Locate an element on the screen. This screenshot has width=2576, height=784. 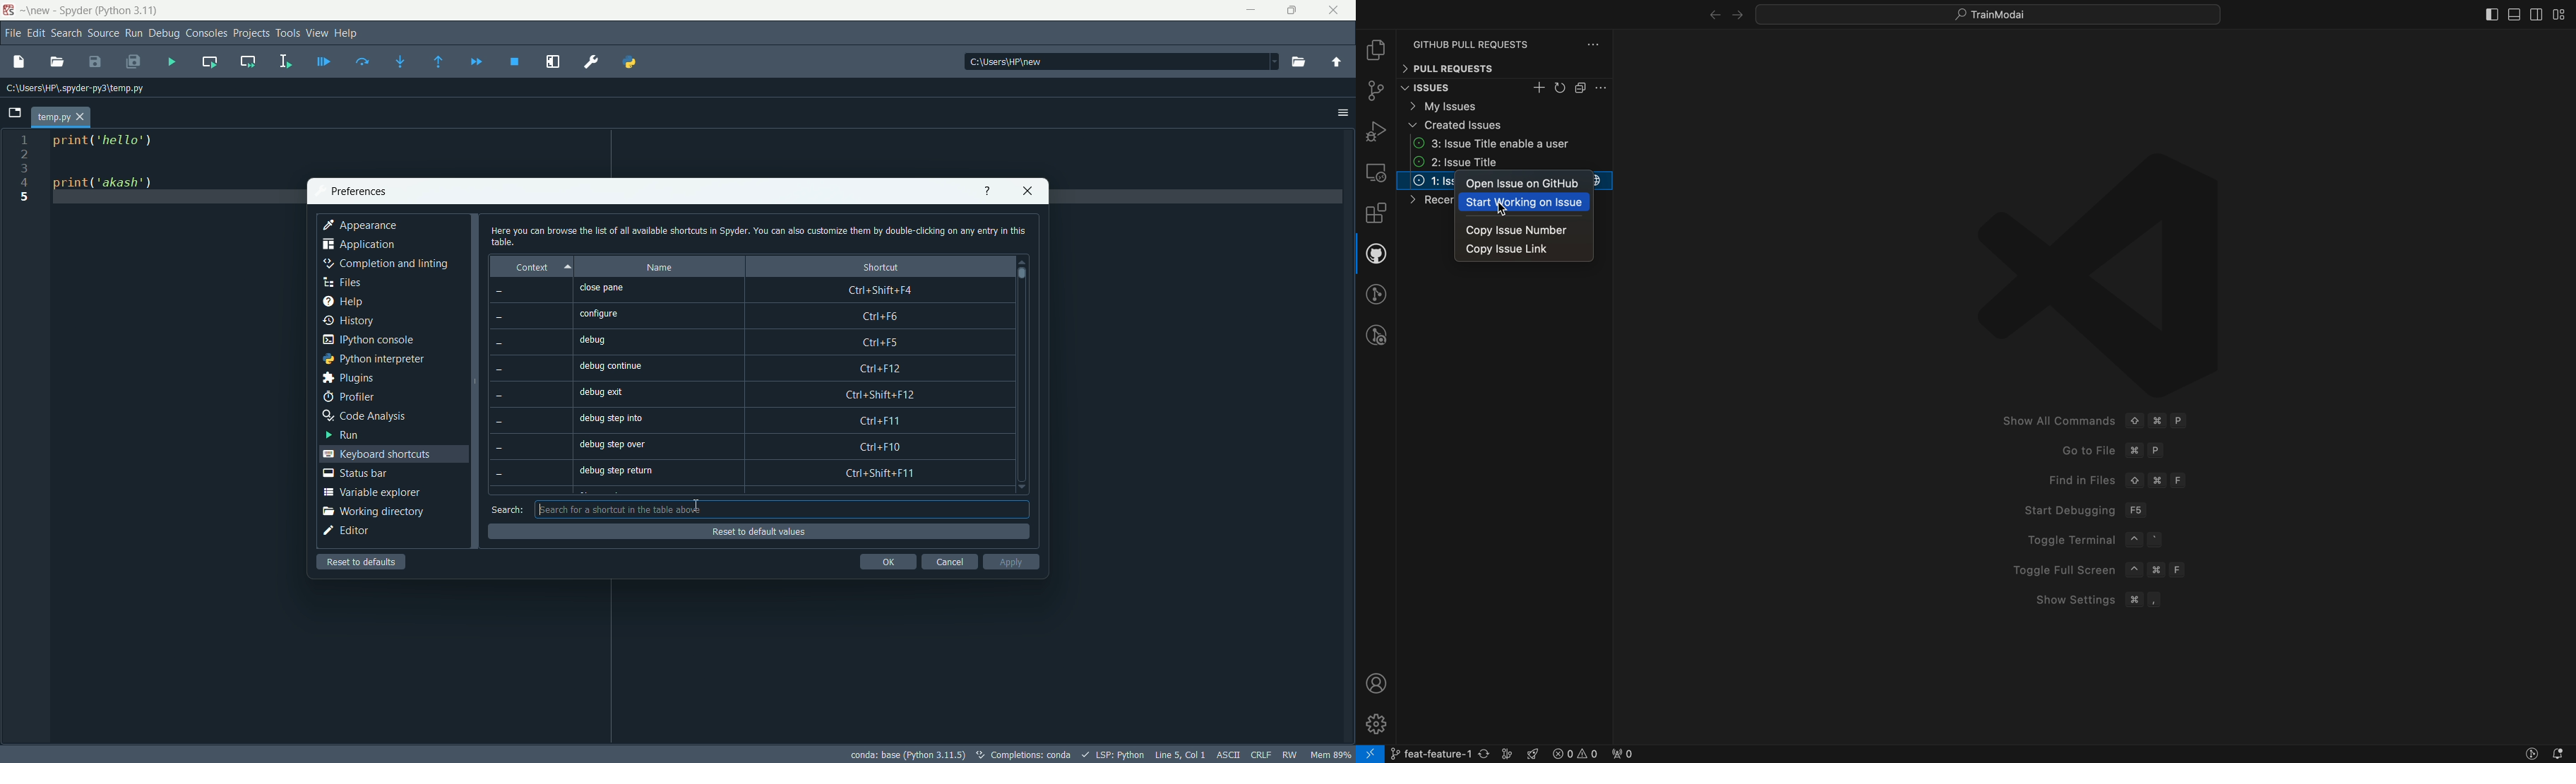
save all files is located at coordinates (133, 61).